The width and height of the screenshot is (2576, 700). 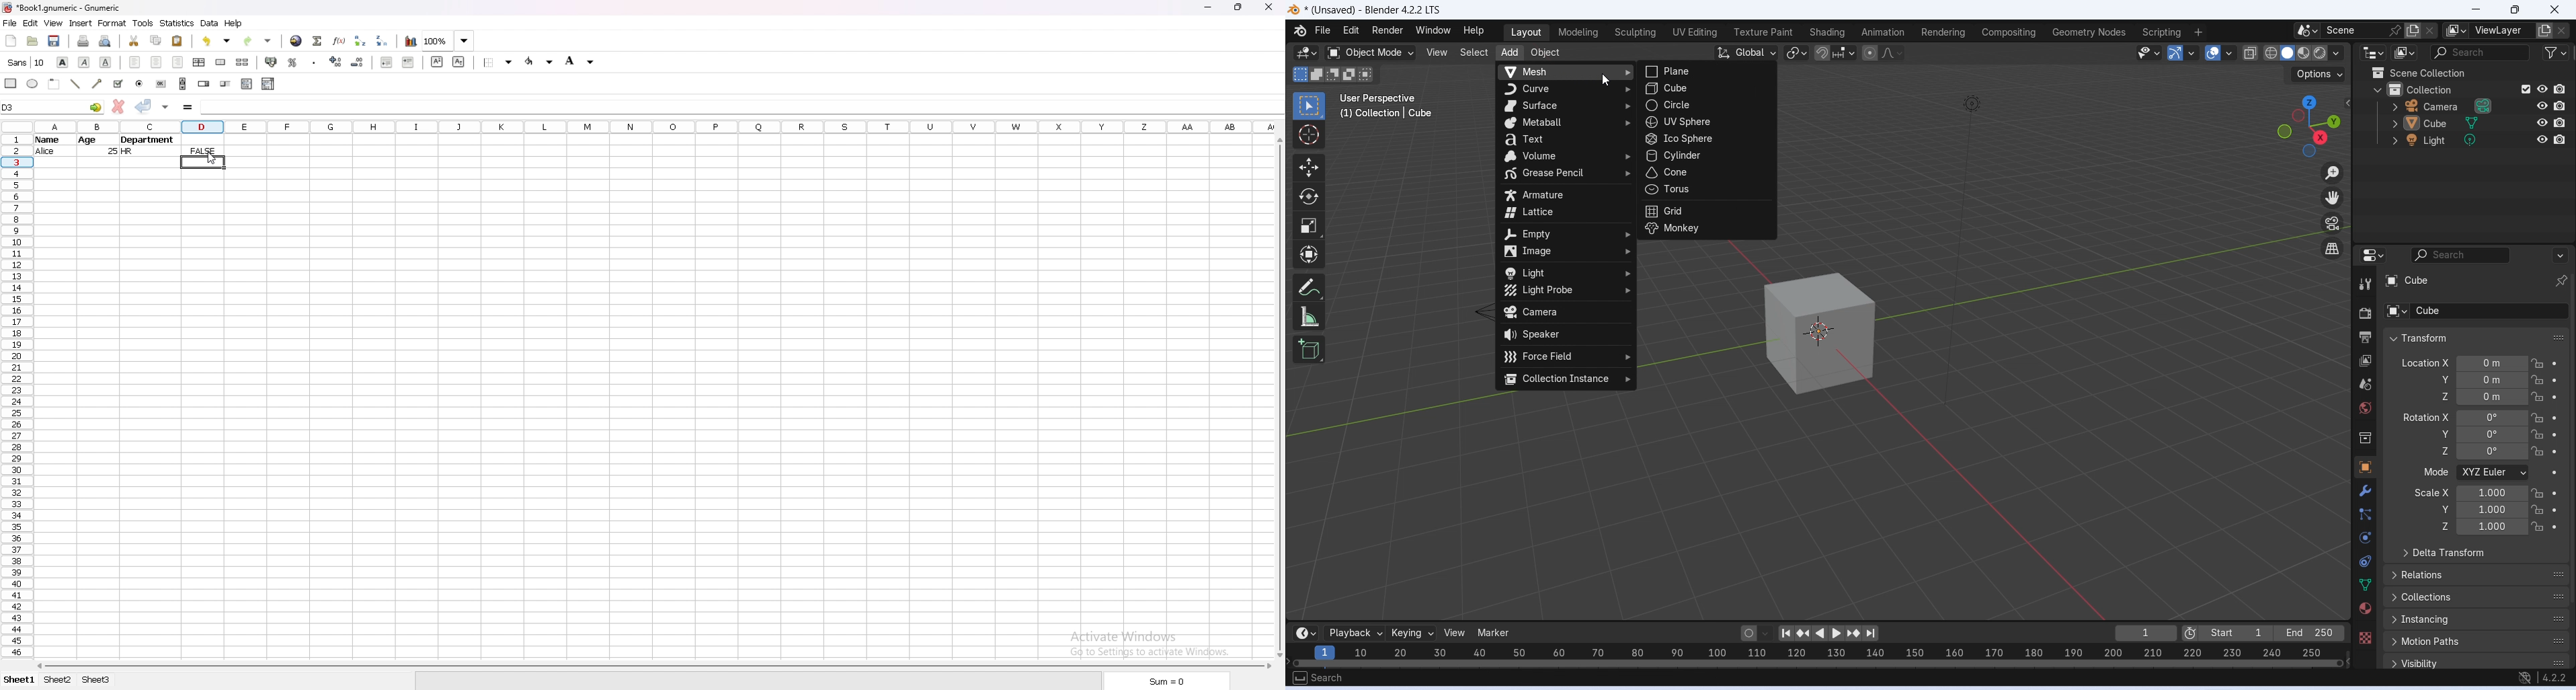 What do you see at coordinates (2555, 397) in the screenshot?
I see `animate property` at bounding box center [2555, 397].